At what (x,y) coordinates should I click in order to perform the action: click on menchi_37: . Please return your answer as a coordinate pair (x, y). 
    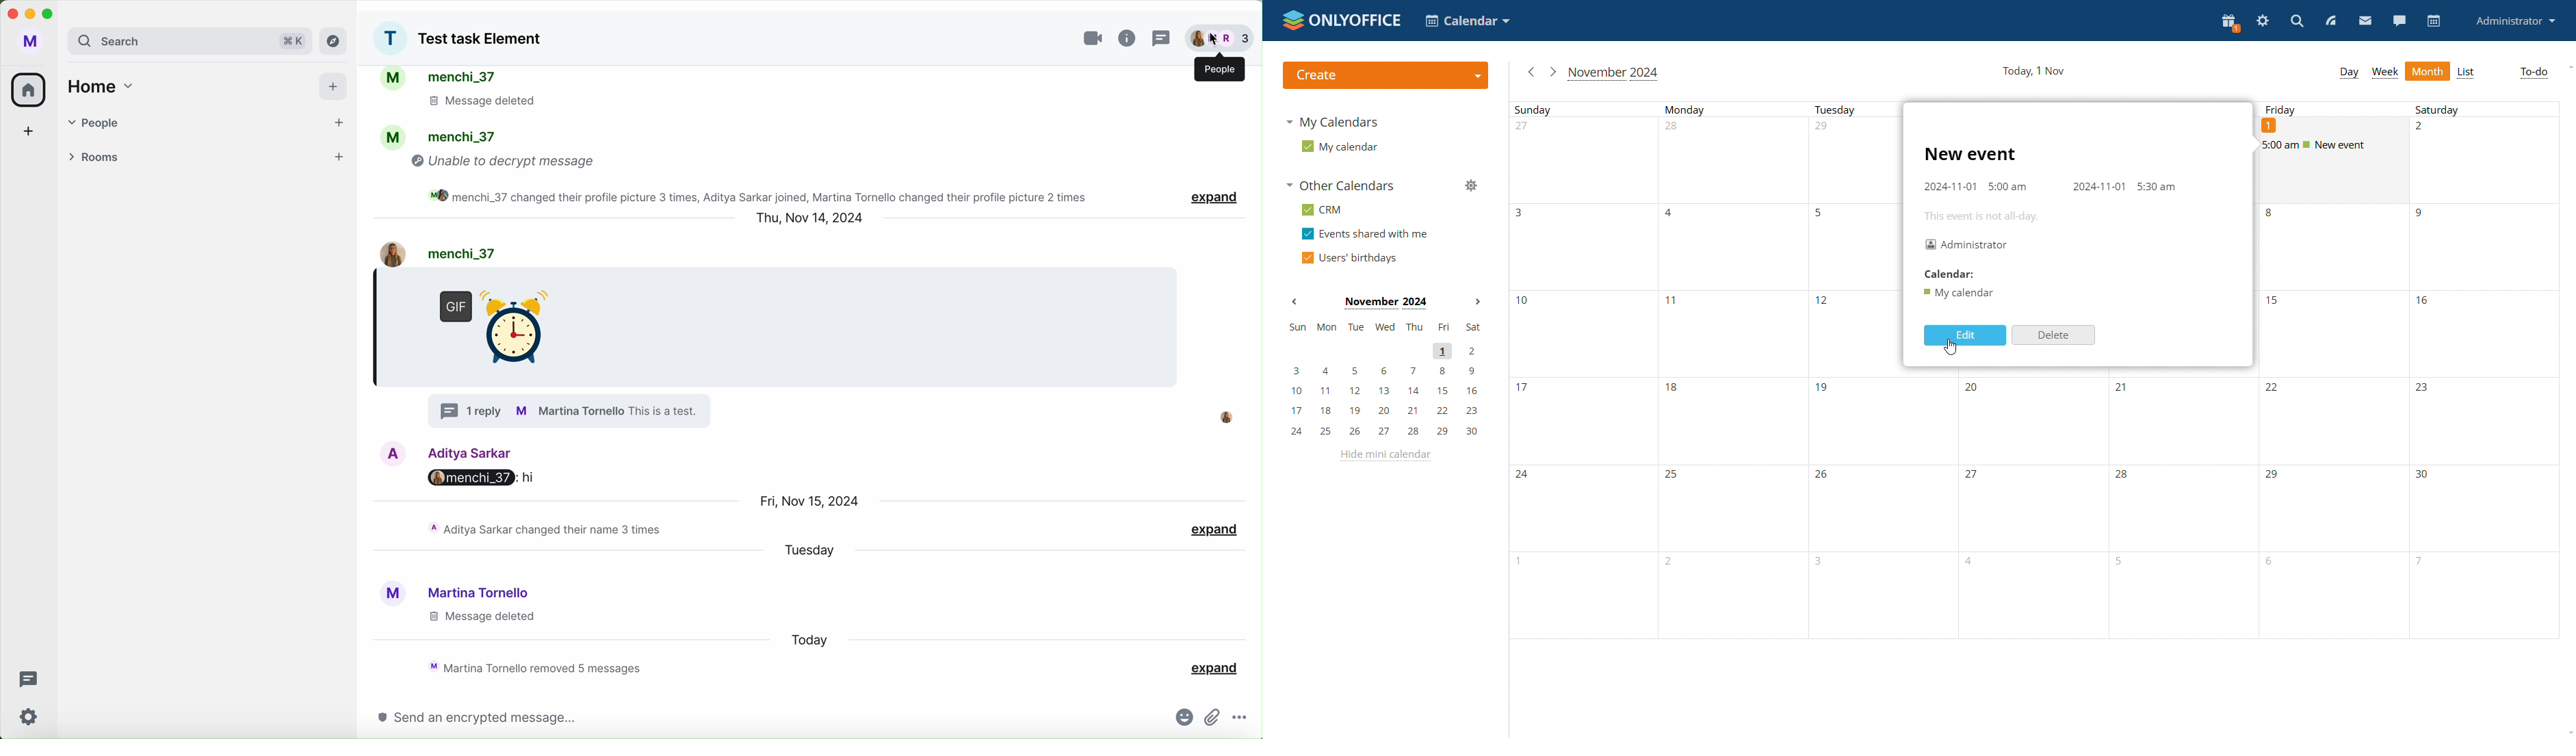
    Looking at the image, I should click on (466, 477).